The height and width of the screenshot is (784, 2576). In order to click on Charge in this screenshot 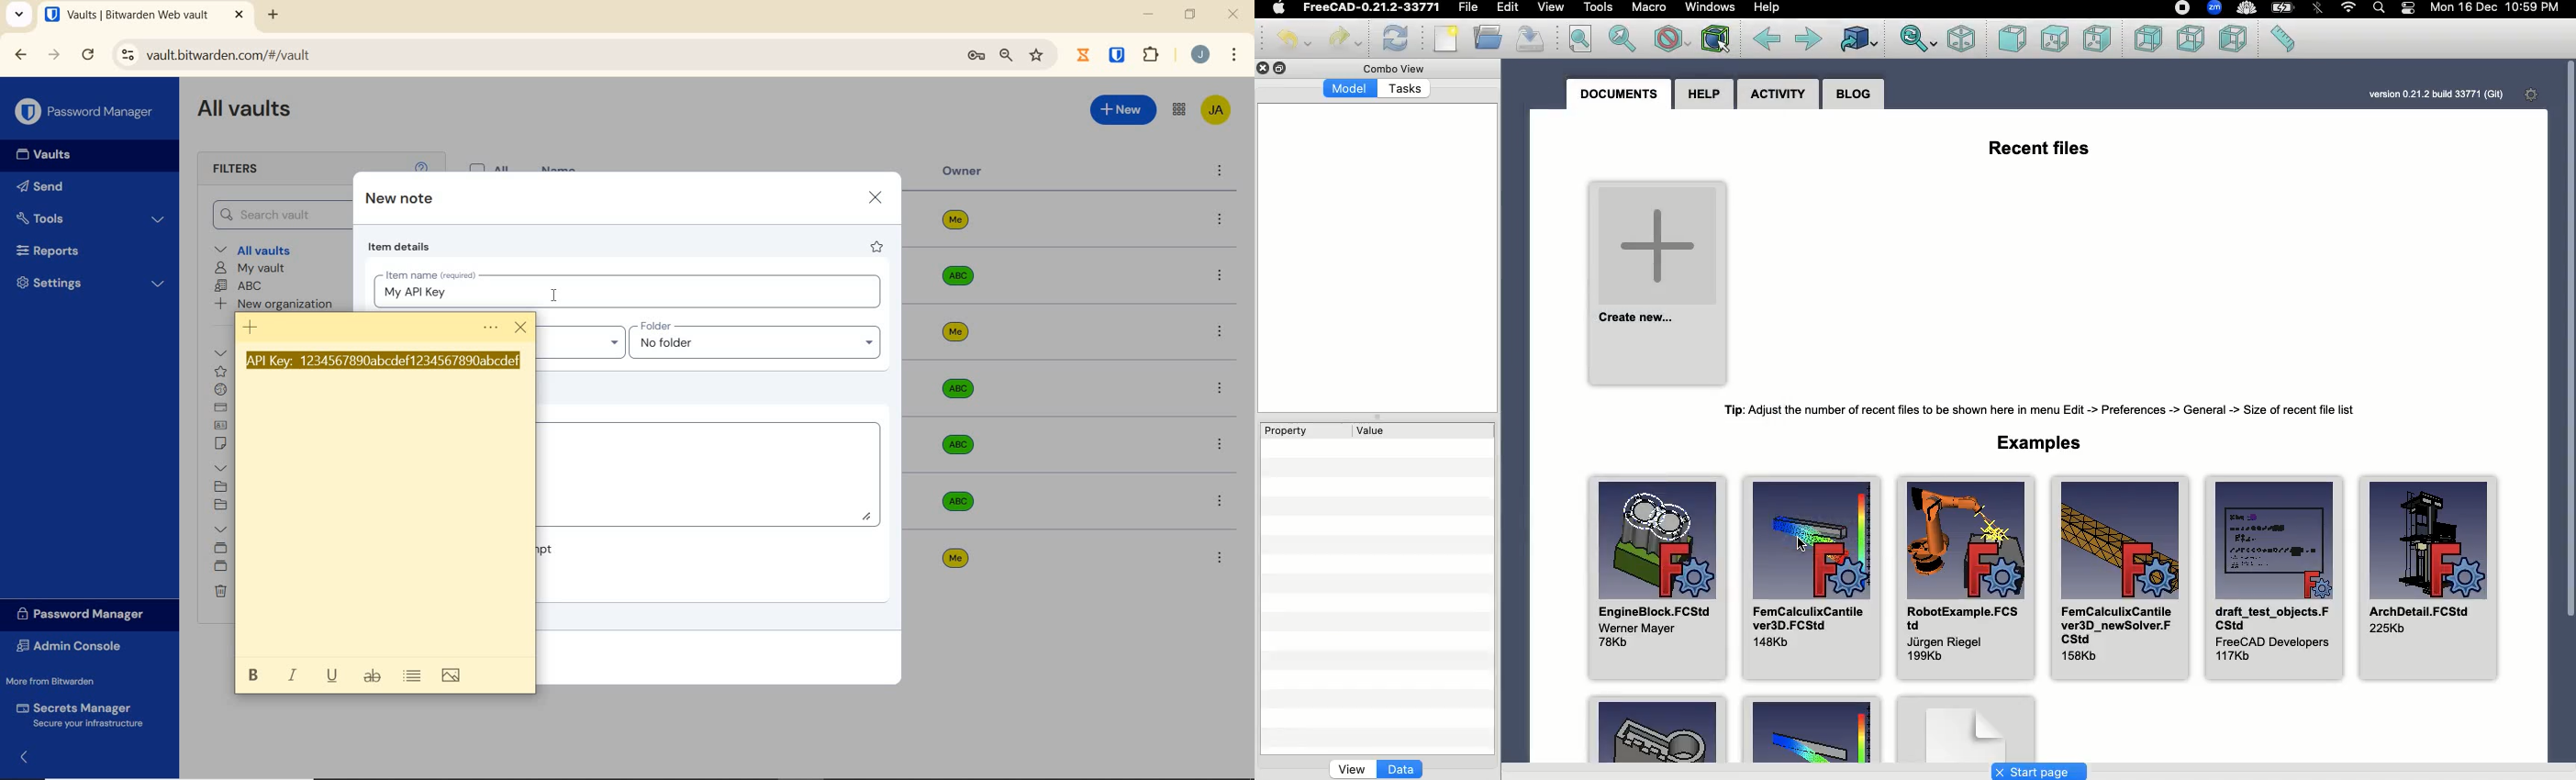, I will do `click(2283, 8)`.